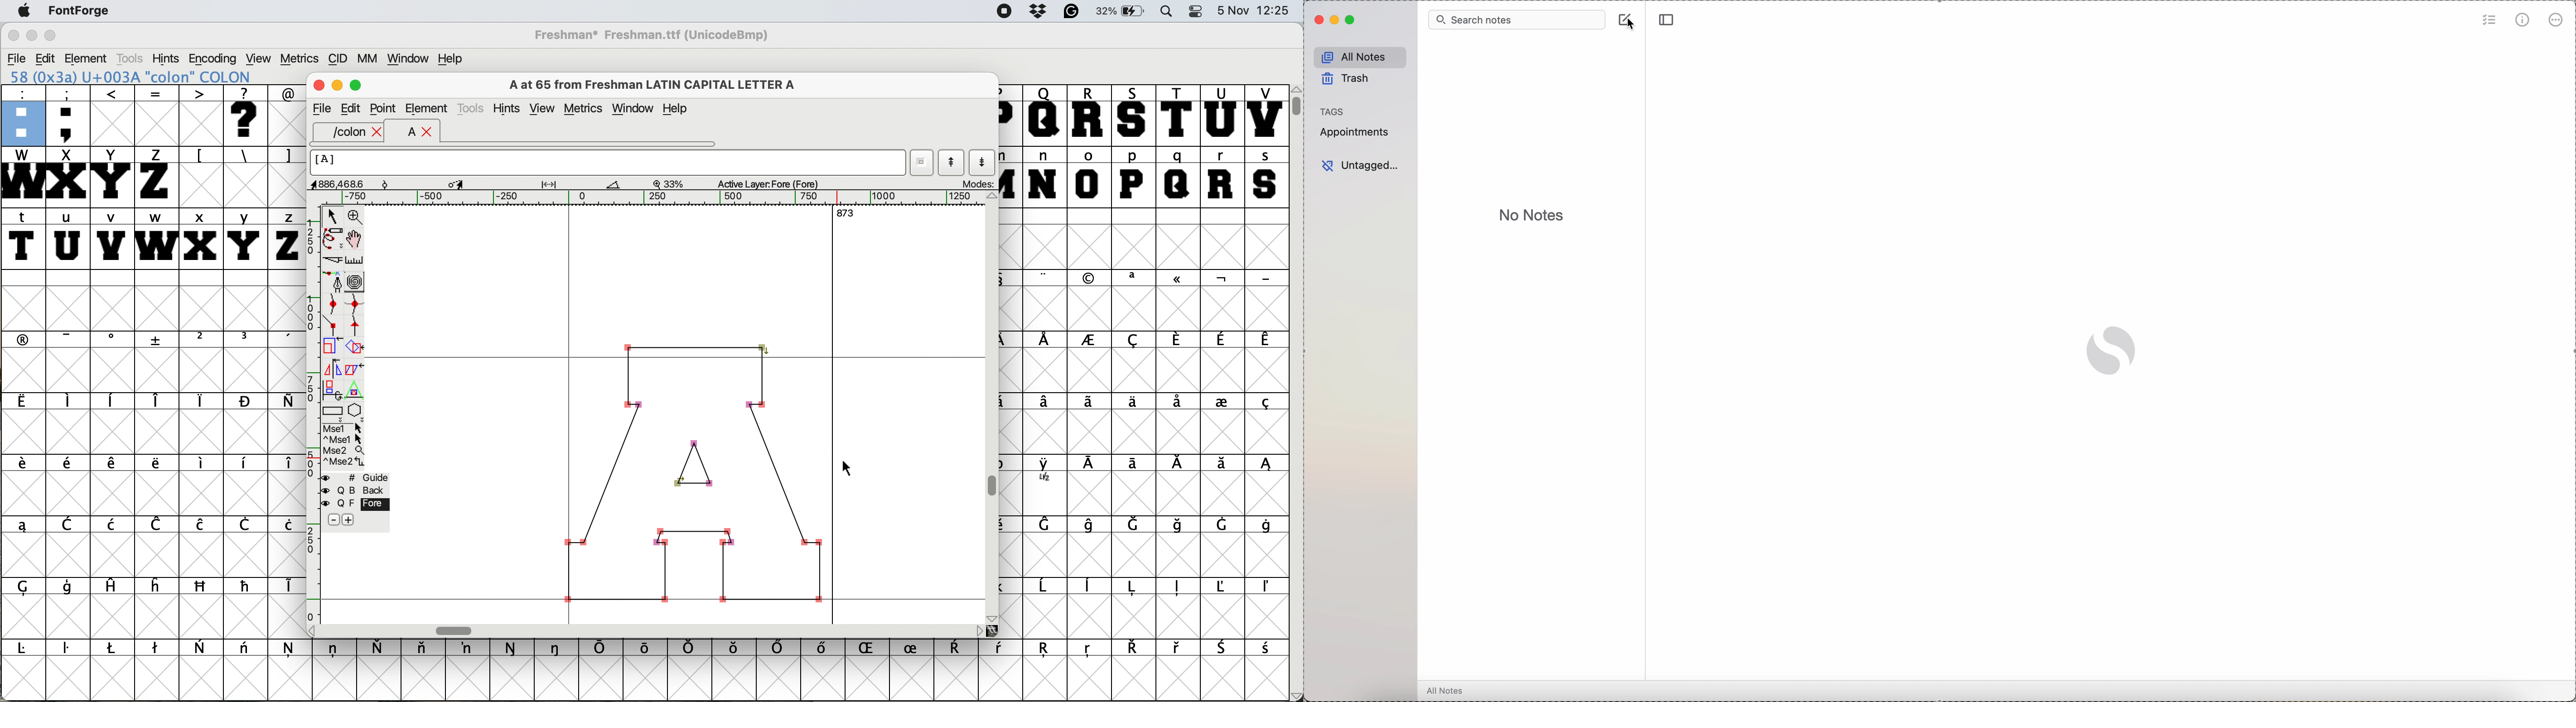  Describe the element at coordinates (213, 59) in the screenshot. I see `encoding` at that location.